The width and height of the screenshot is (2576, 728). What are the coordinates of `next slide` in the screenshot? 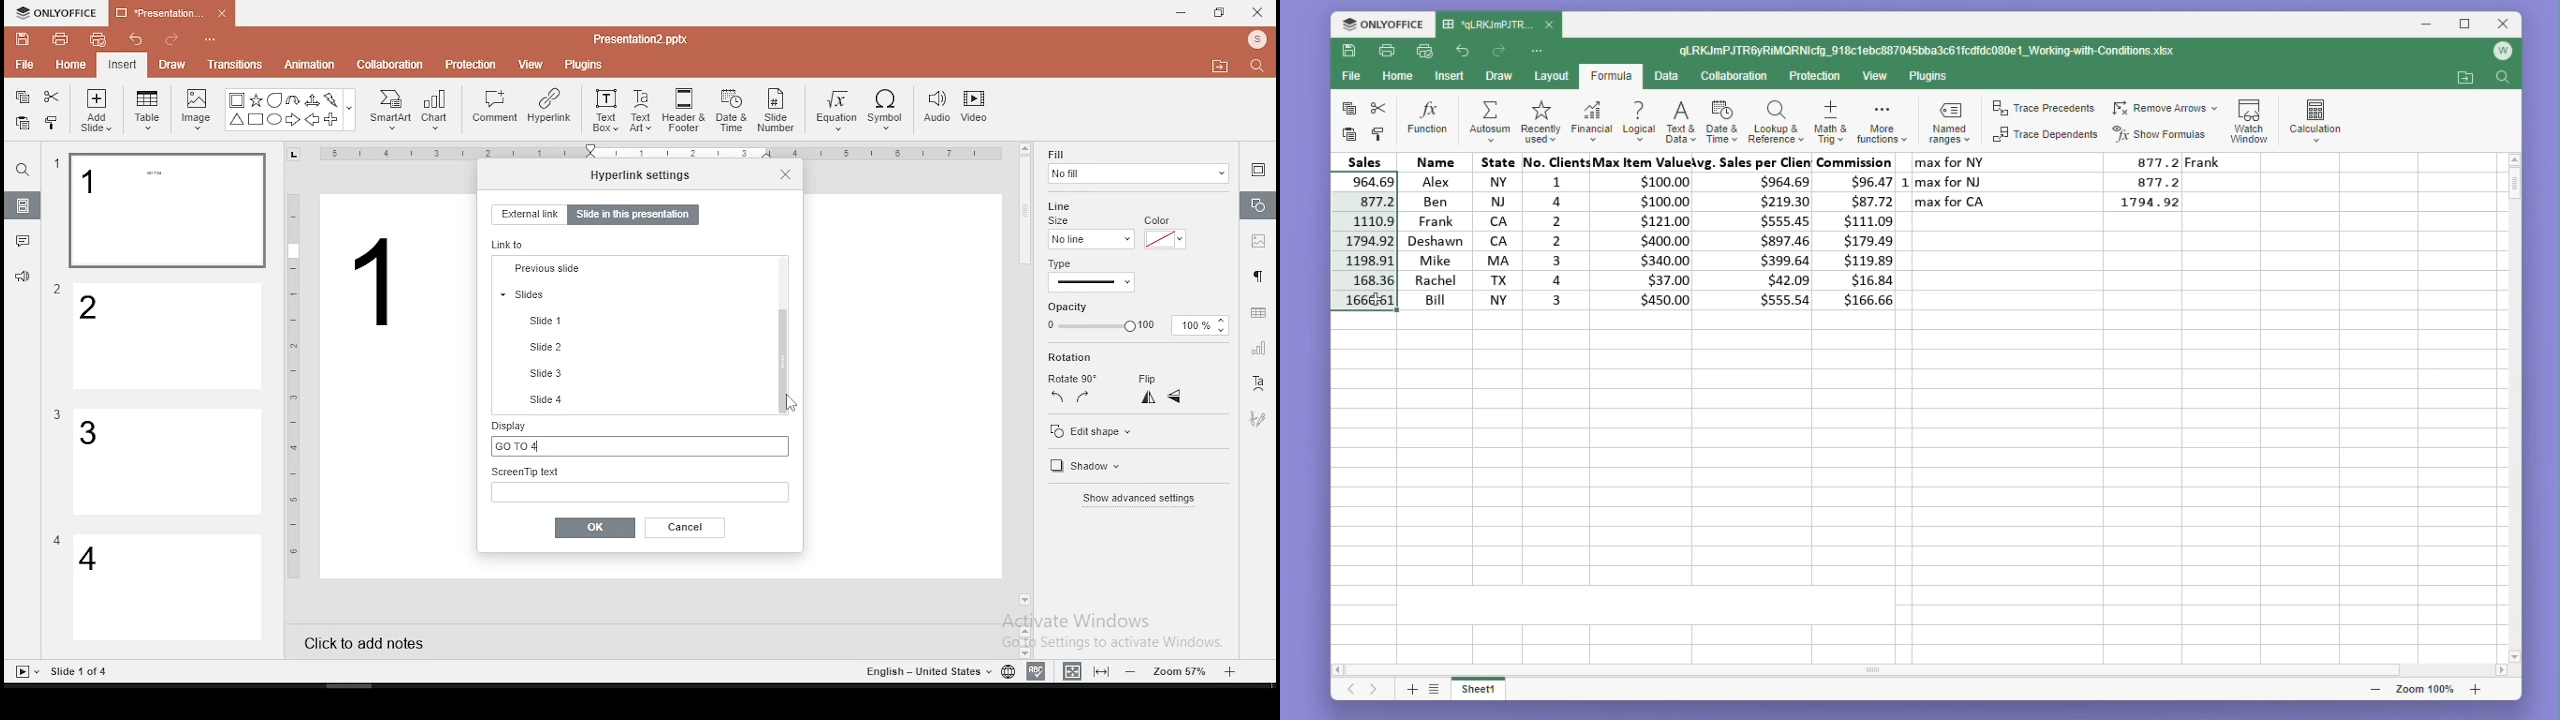 It's located at (632, 317).